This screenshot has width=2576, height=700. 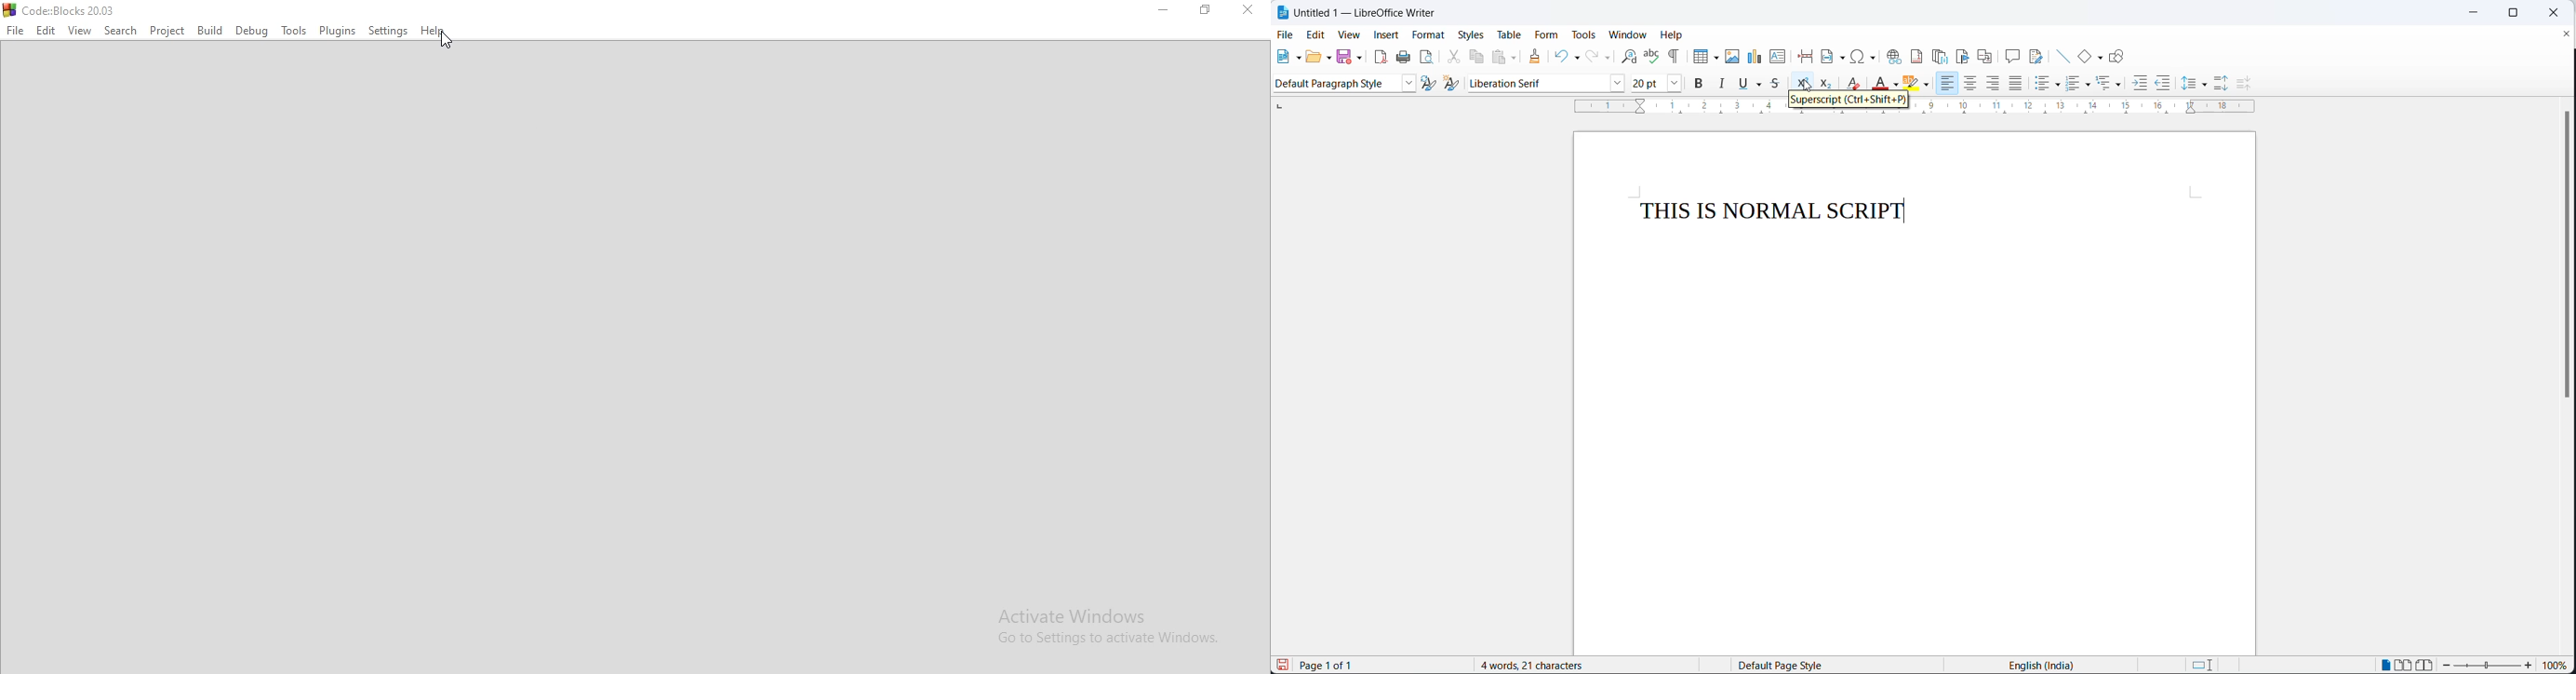 I want to click on inert endnote, so click(x=1943, y=56).